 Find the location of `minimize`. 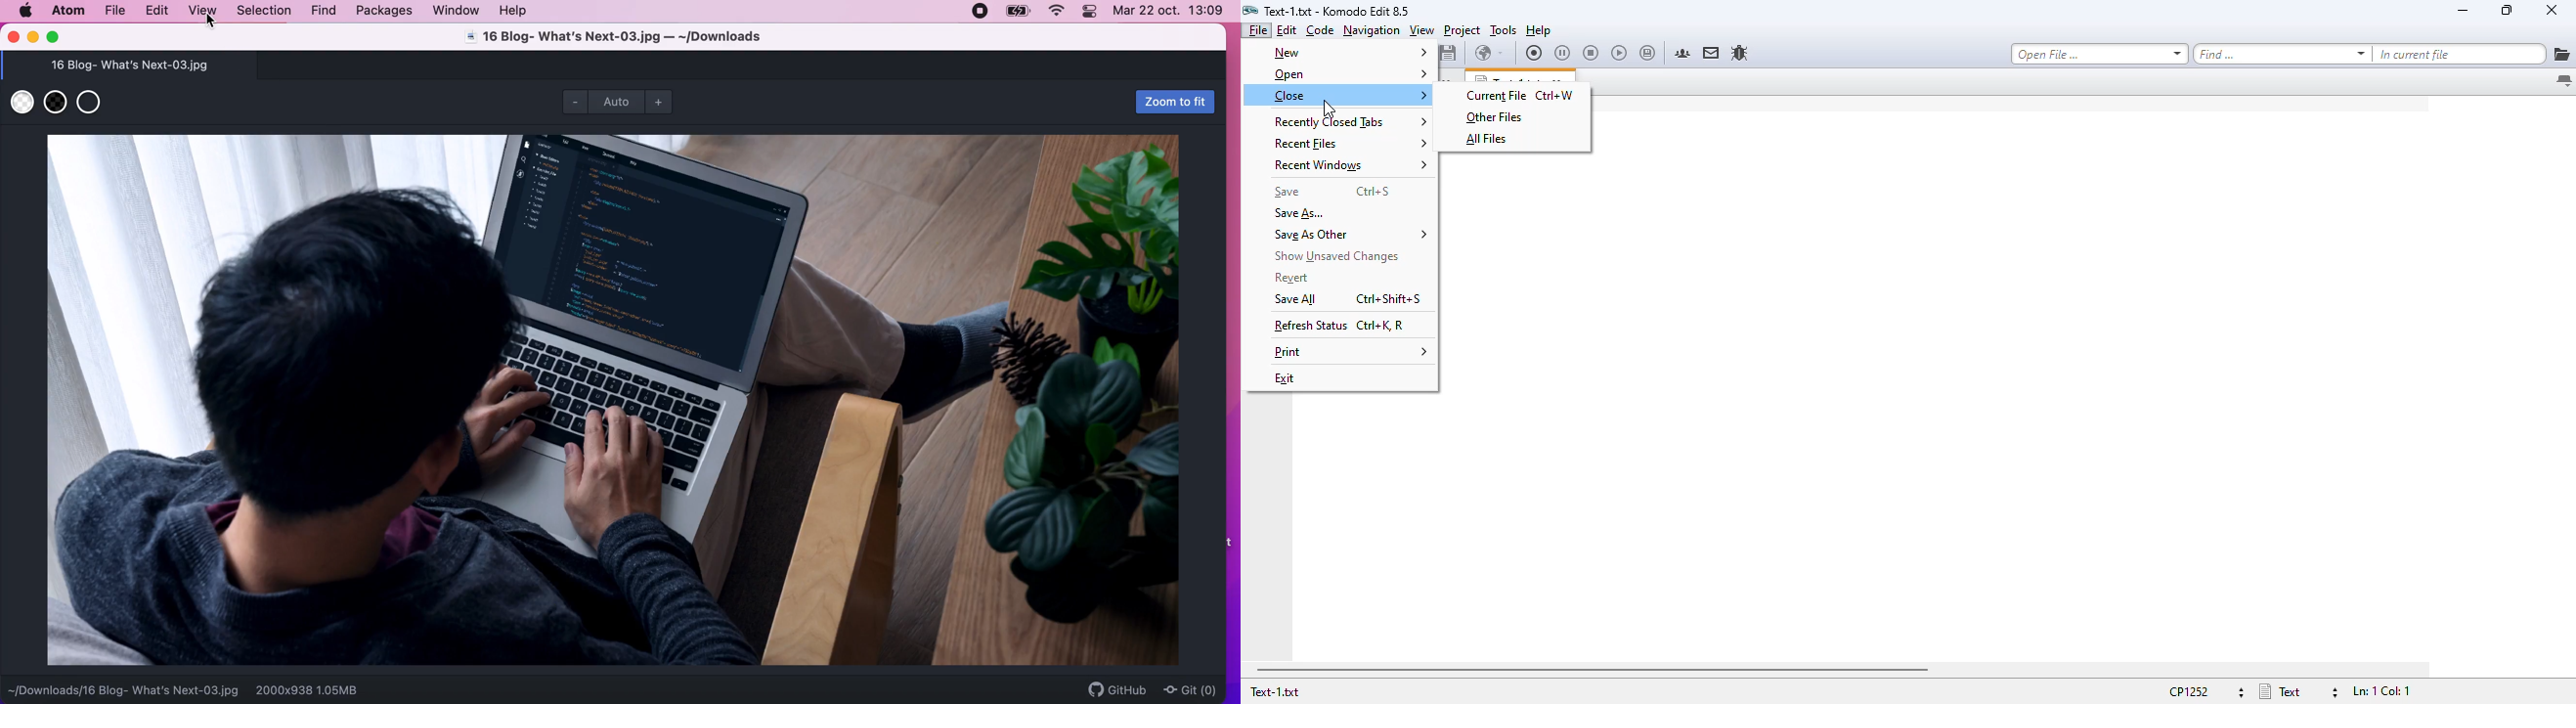

minimize is located at coordinates (33, 36).